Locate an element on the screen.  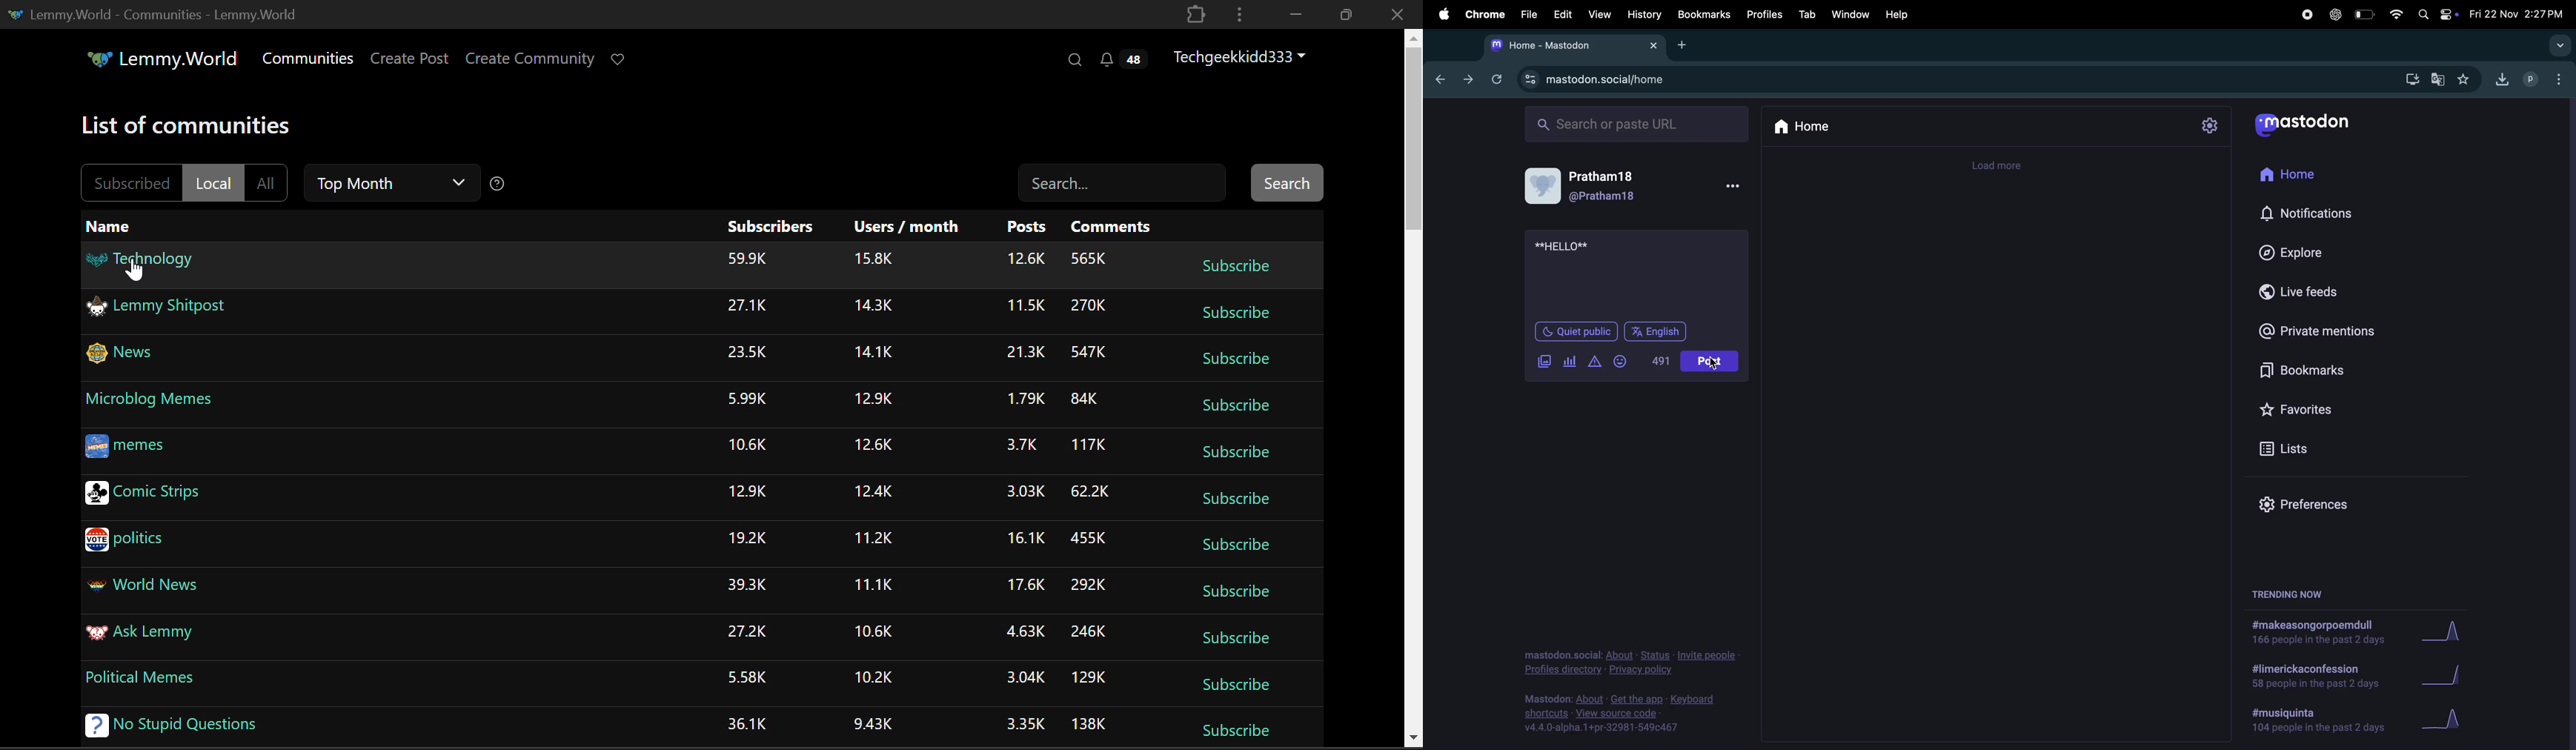
explore is located at coordinates (2329, 252).